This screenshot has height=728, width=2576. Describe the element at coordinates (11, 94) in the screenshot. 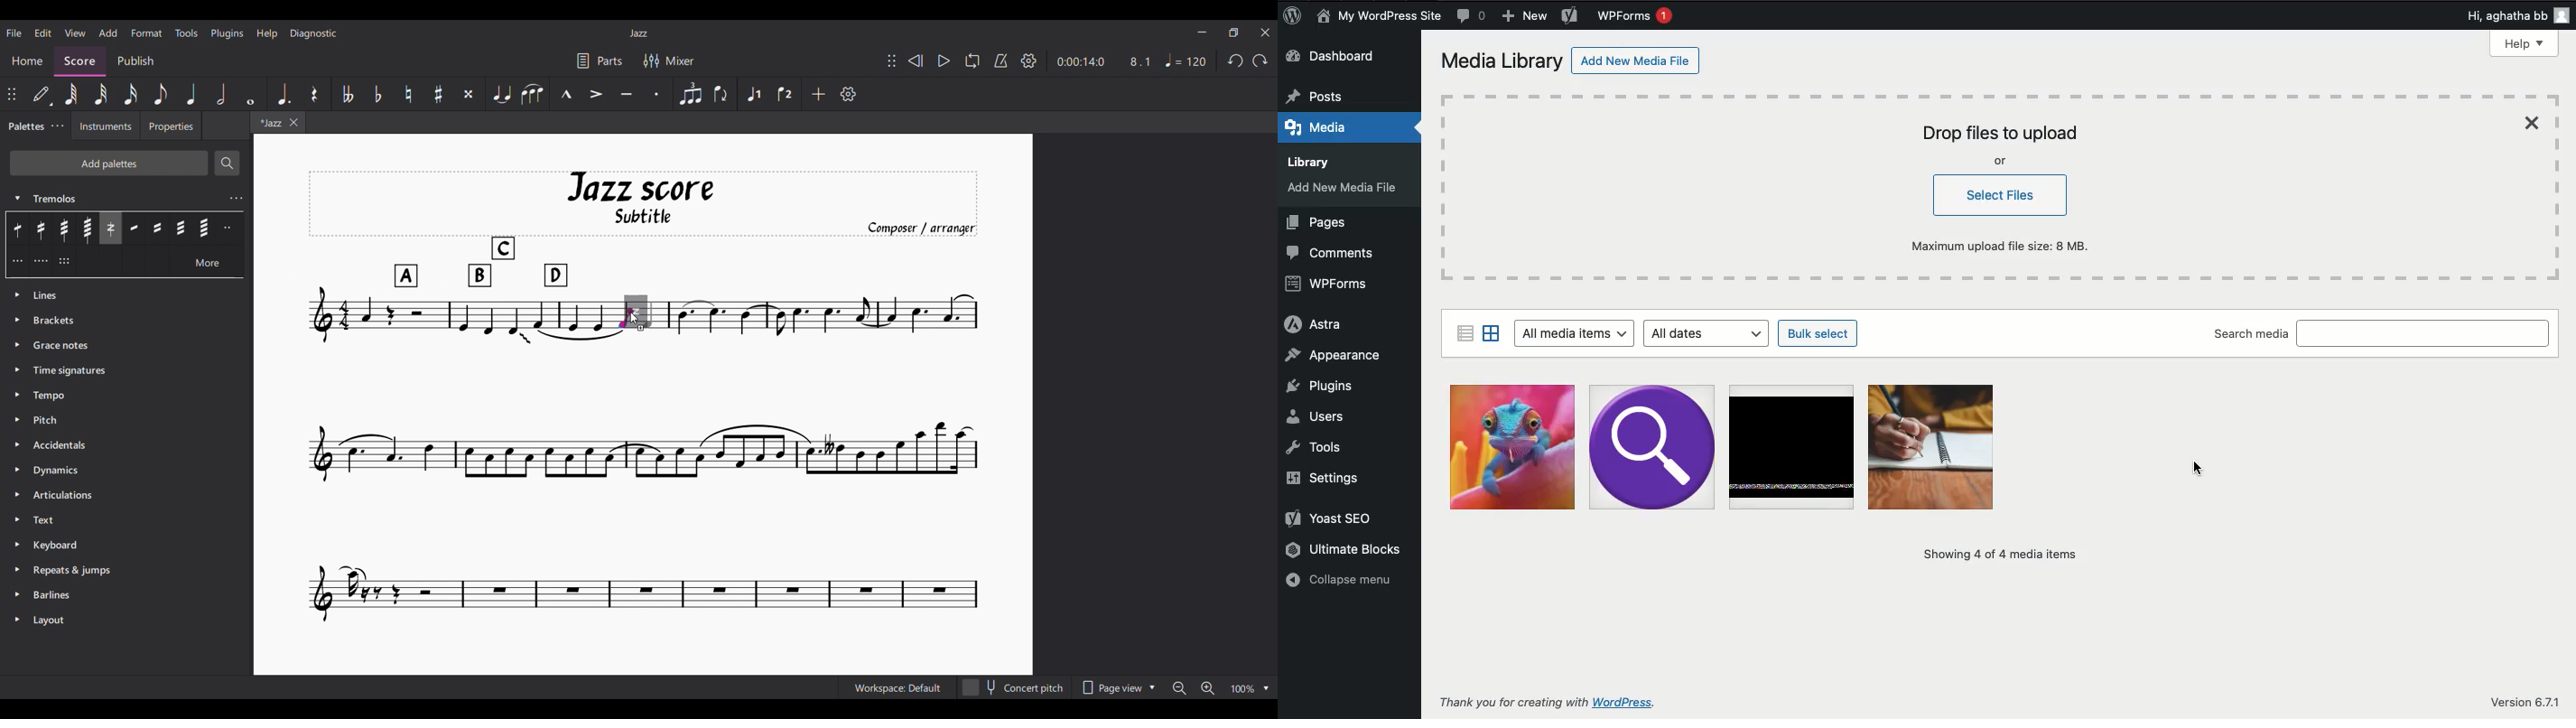

I see `Change position` at that location.